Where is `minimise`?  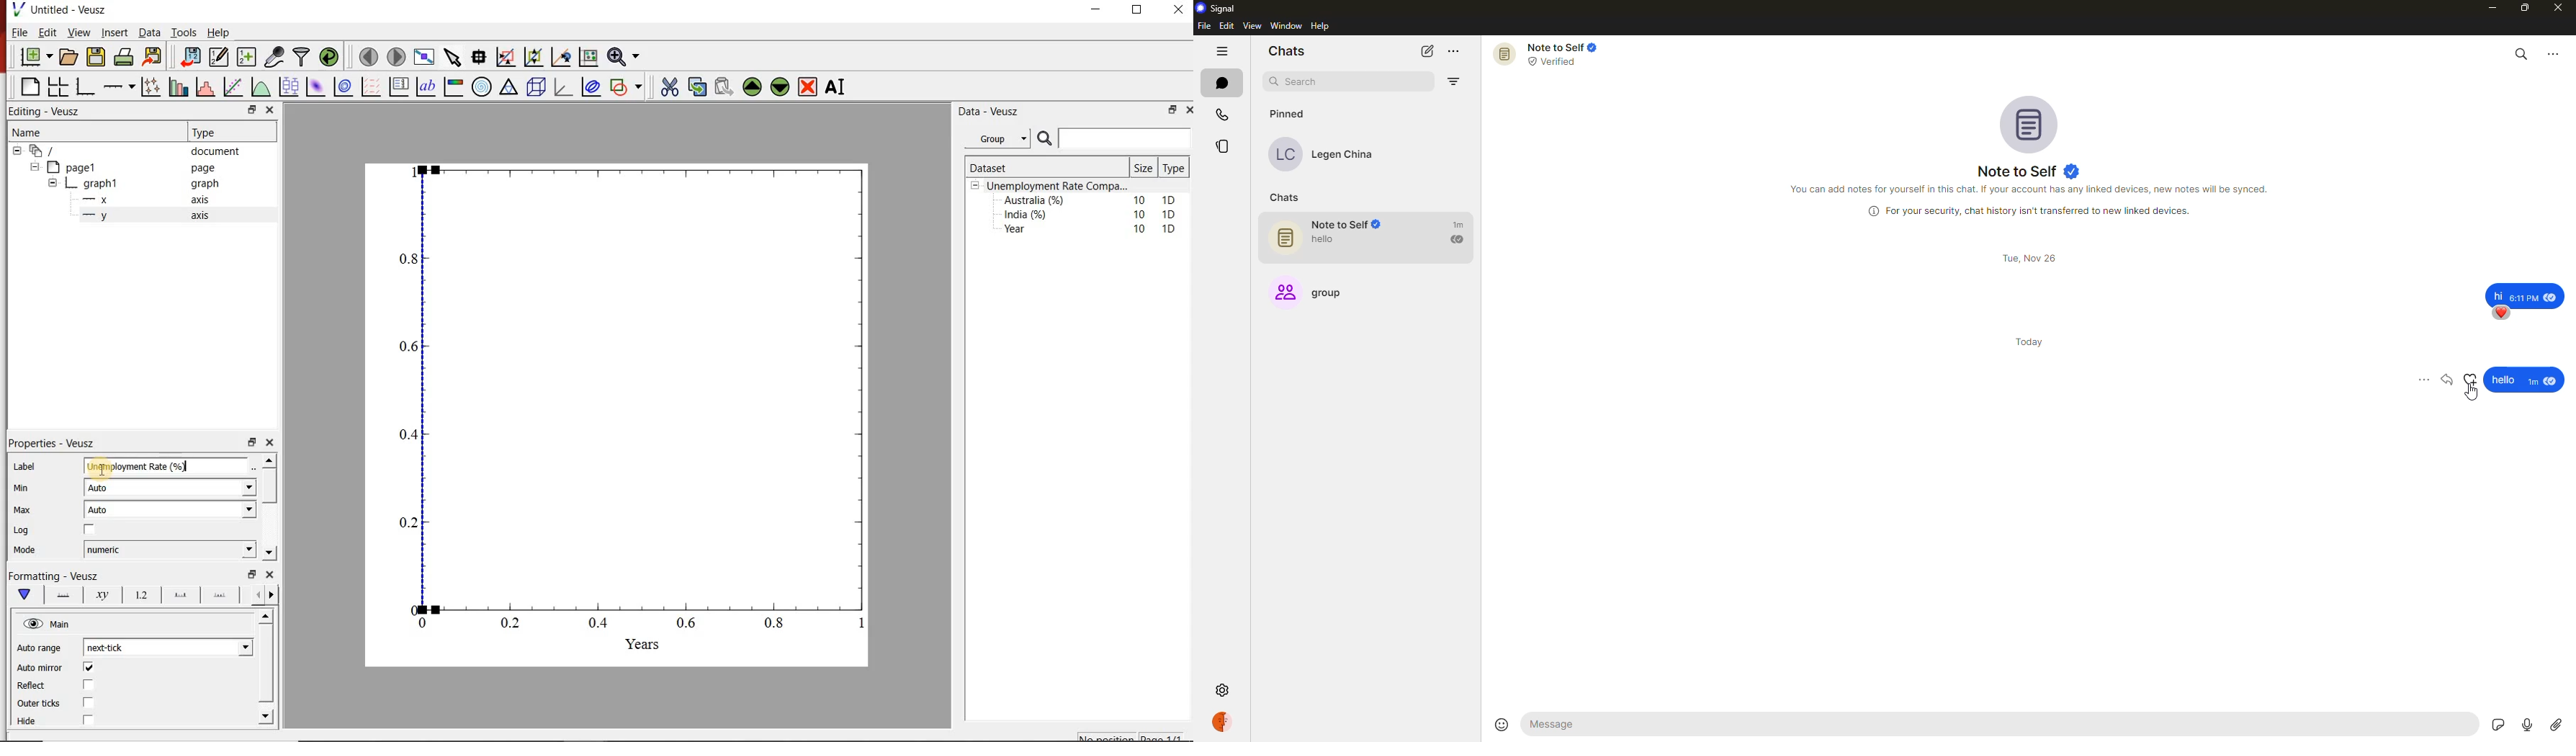
minimise is located at coordinates (1100, 13).